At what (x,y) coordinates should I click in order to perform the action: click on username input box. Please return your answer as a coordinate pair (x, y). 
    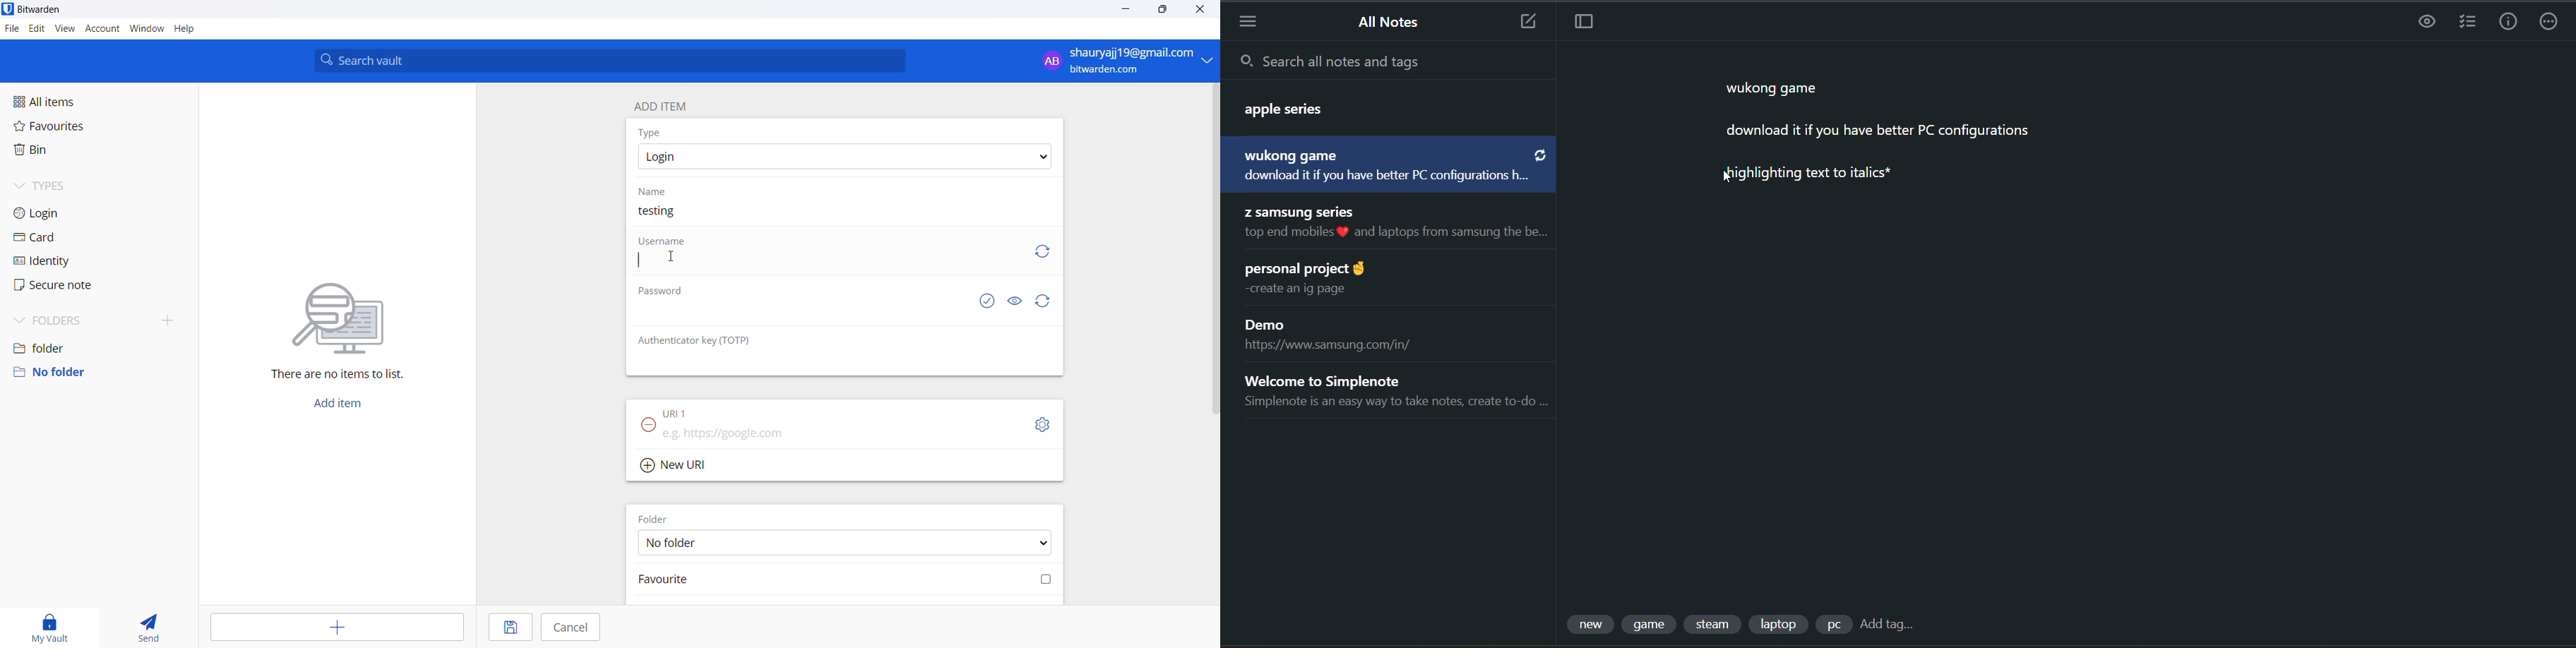
    Looking at the image, I should click on (819, 264).